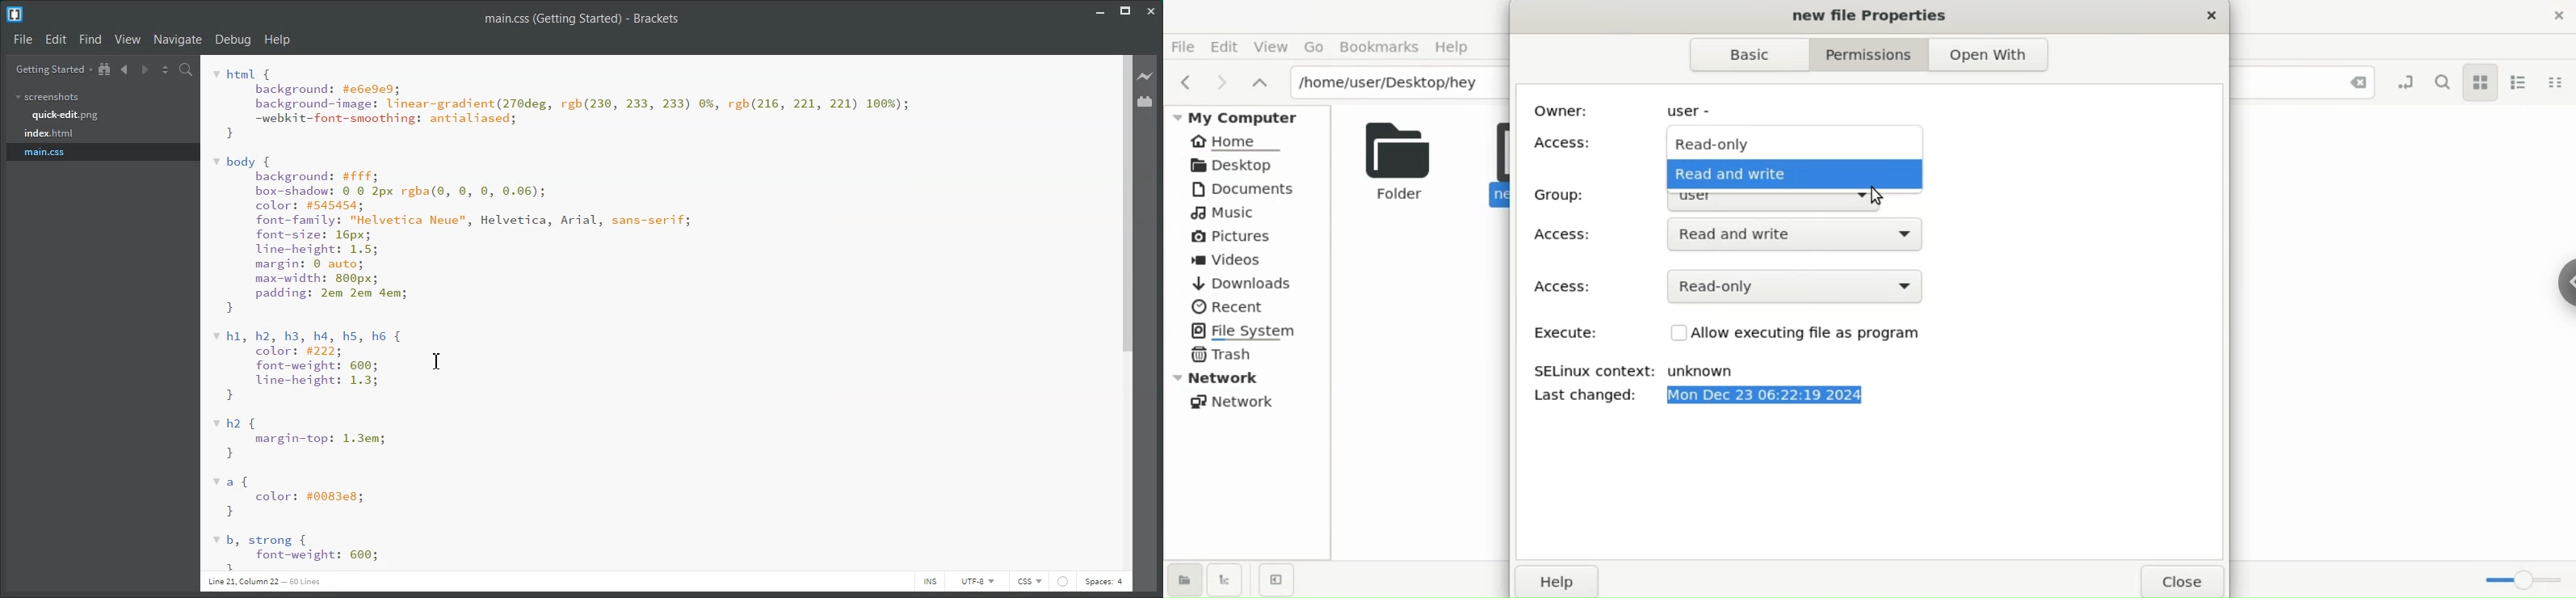 The height and width of the screenshot is (616, 2576). I want to click on code editor, so click(658, 314).